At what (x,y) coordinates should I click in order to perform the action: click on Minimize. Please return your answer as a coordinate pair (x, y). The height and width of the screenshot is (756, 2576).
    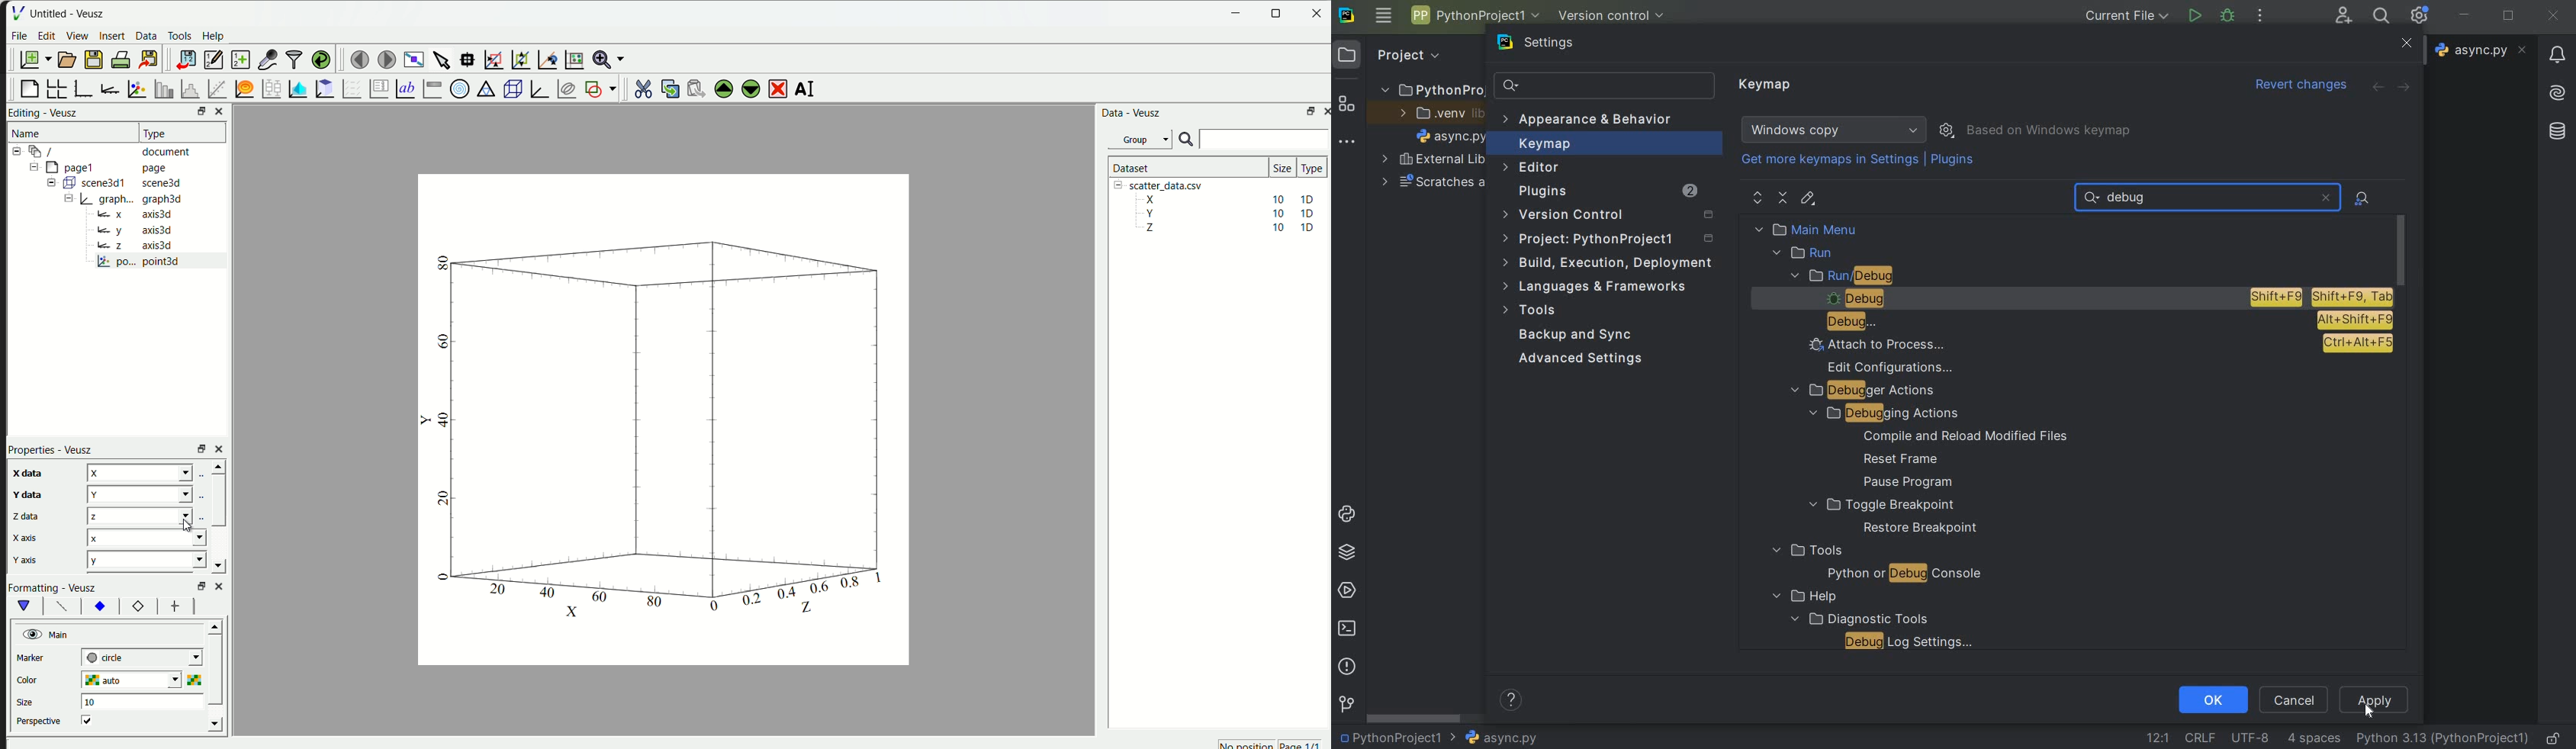
    Looking at the image, I should click on (1237, 12).